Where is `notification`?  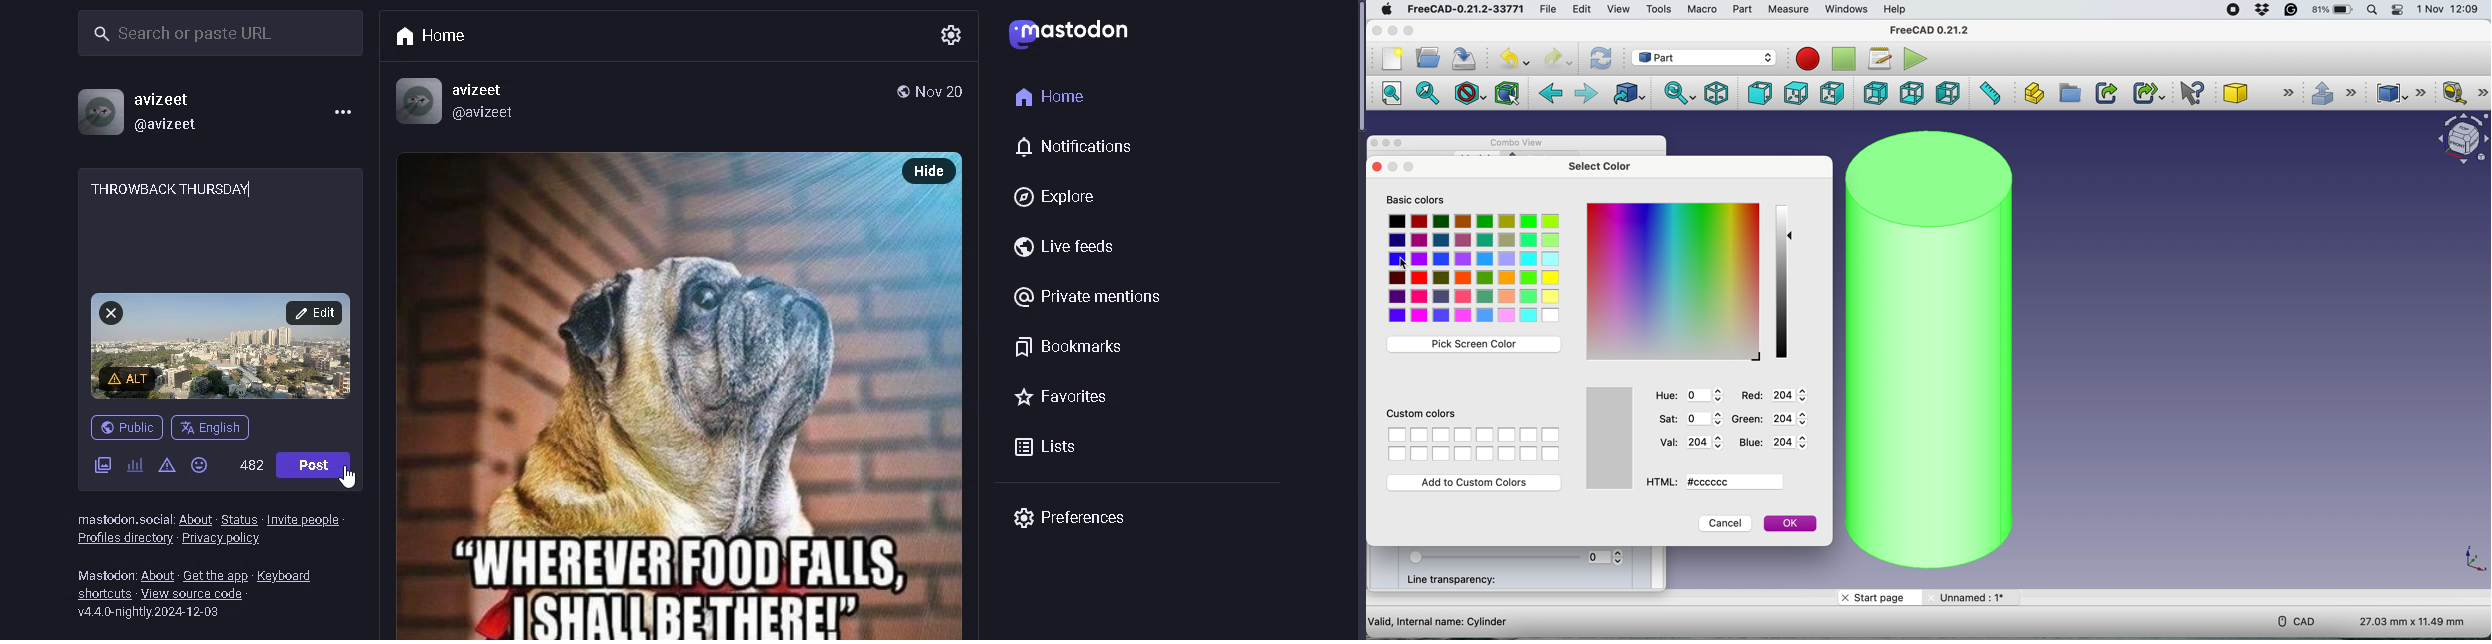
notification is located at coordinates (1078, 148).